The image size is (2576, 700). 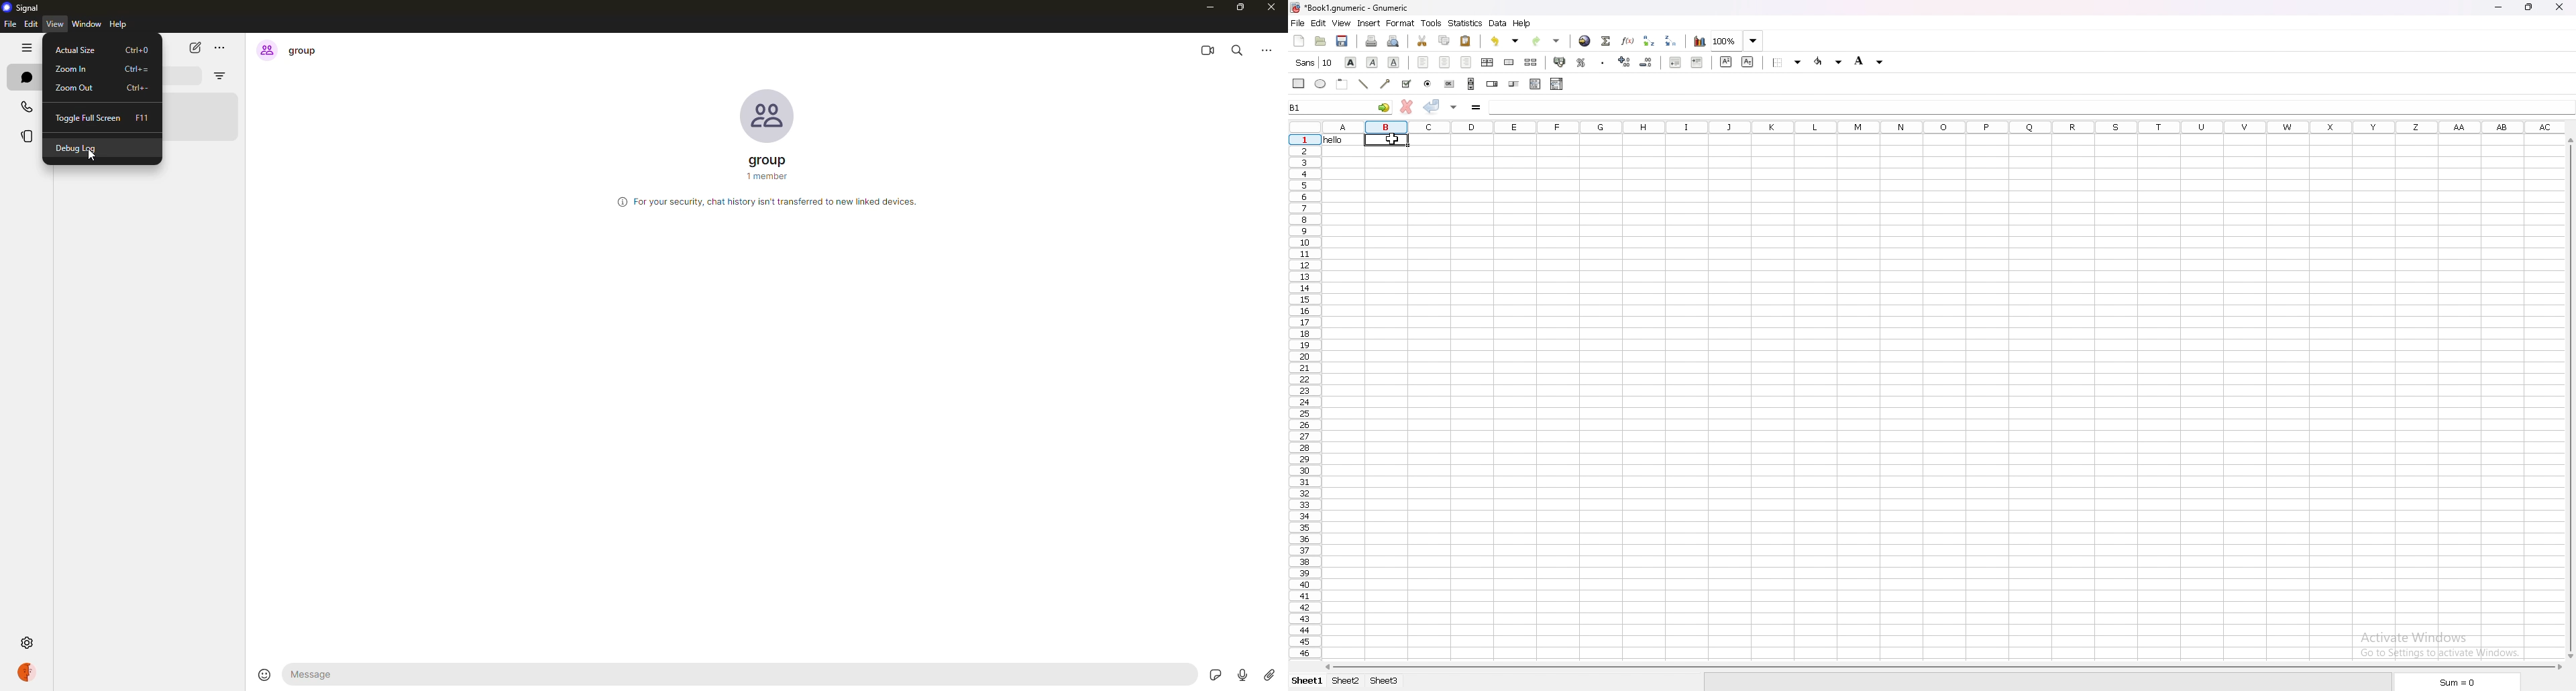 What do you see at coordinates (1454, 107) in the screenshot?
I see `accept change in multiple cells` at bounding box center [1454, 107].